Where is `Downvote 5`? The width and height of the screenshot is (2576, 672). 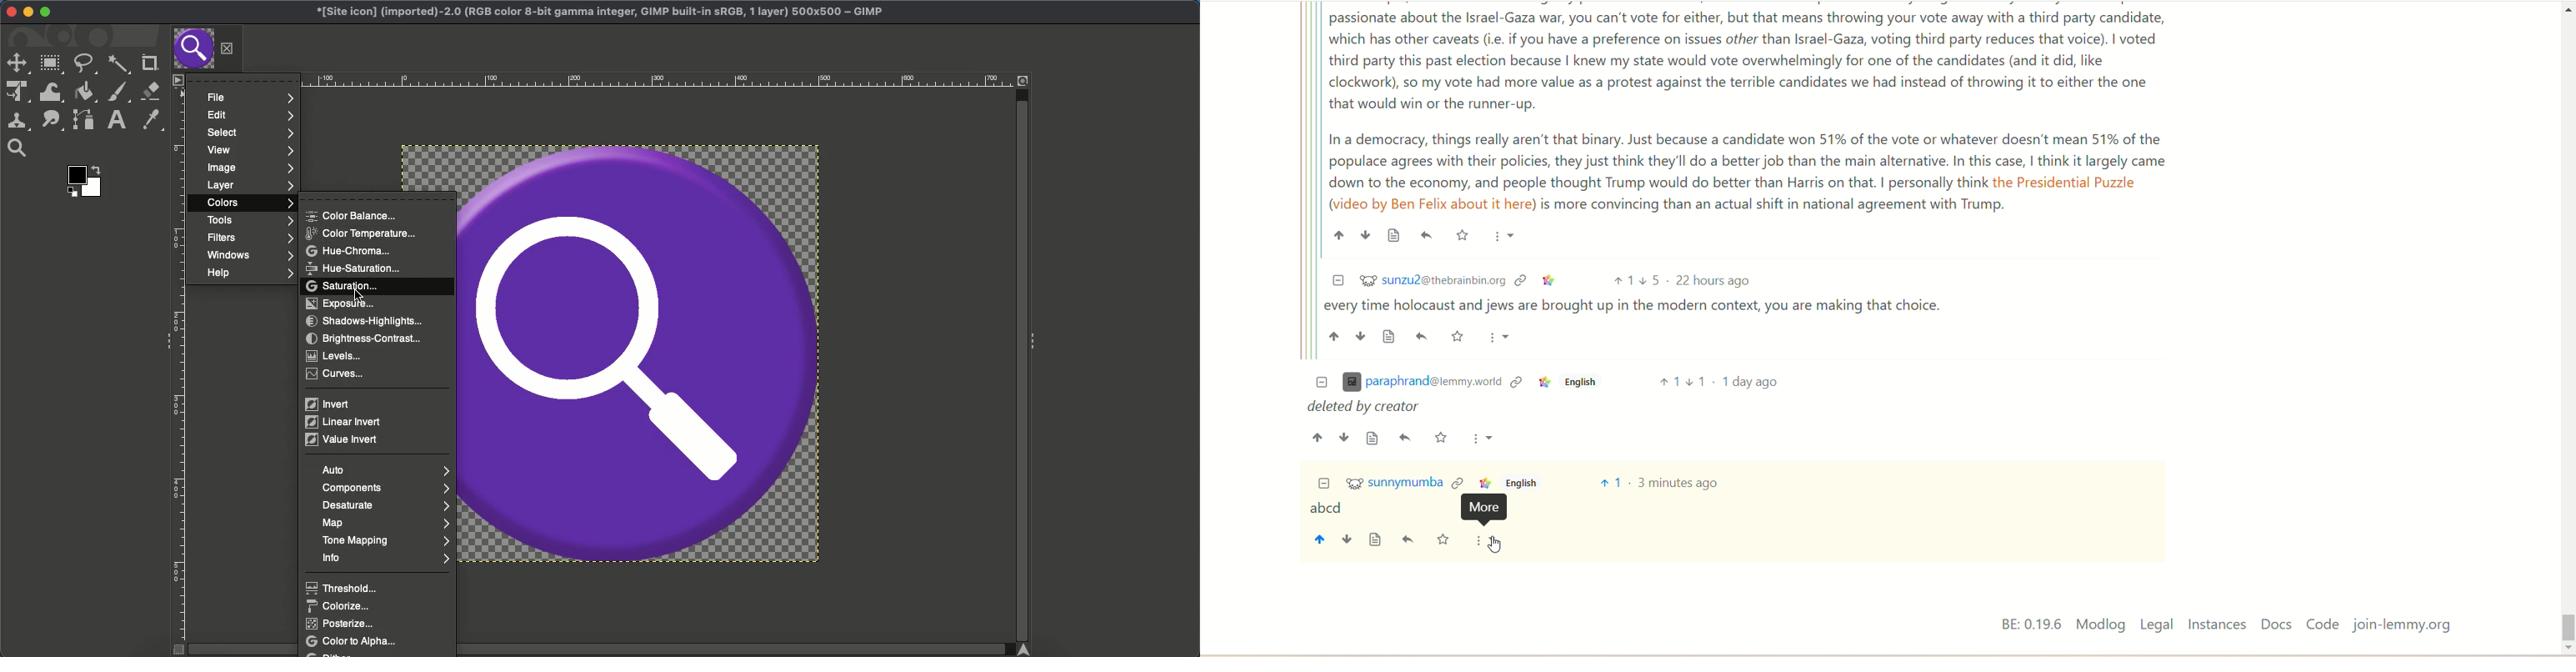 Downvote 5 is located at coordinates (1650, 280).